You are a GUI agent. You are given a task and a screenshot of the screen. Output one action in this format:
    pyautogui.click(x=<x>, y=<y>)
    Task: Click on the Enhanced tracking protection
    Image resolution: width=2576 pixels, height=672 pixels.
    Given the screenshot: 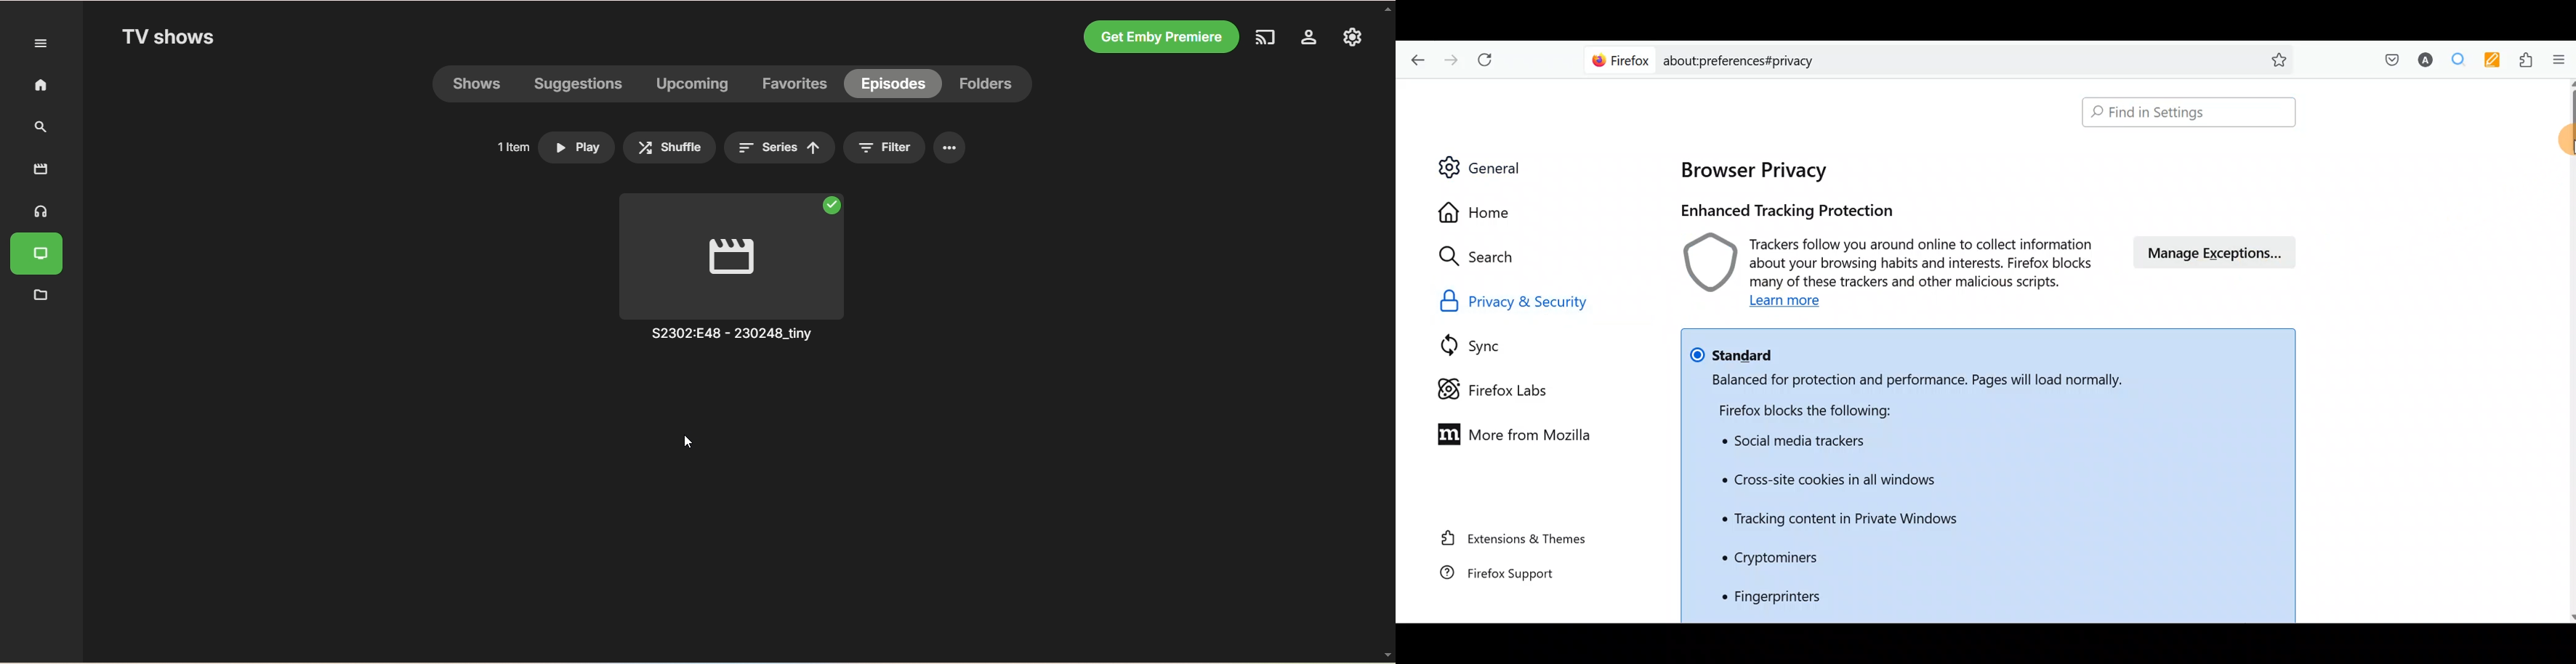 What is the action you would take?
    pyautogui.click(x=1799, y=209)
    